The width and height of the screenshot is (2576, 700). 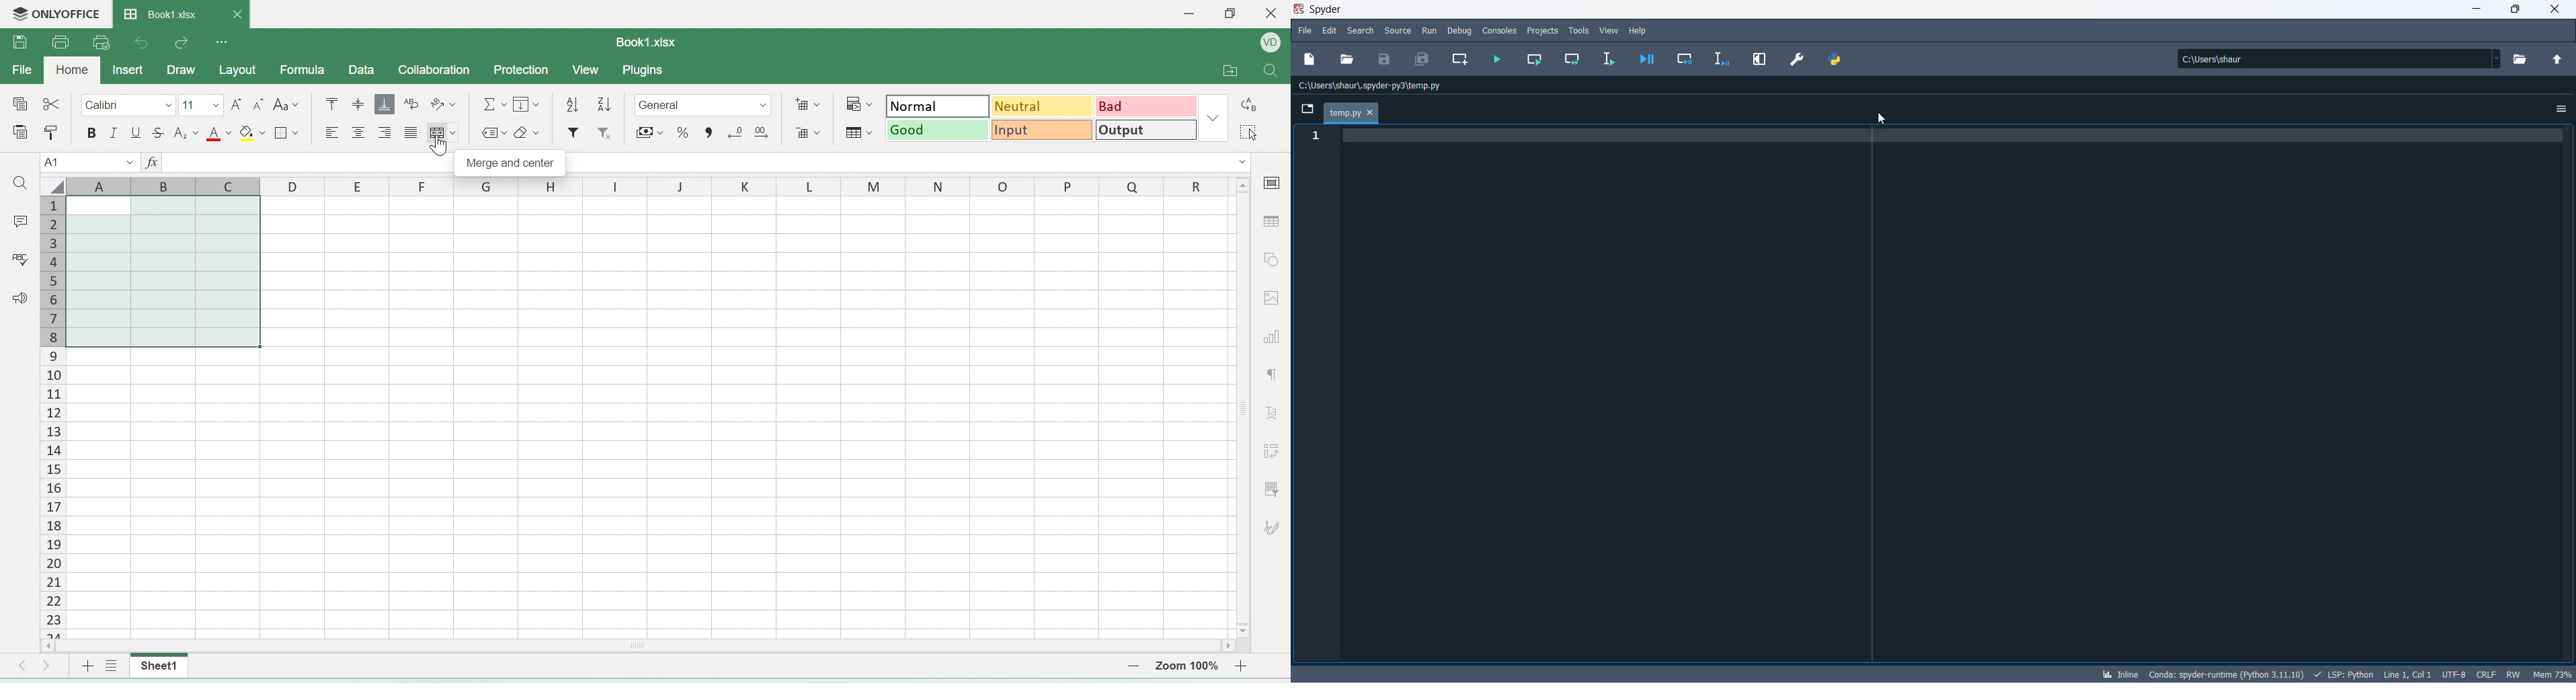 What do you see at coordinates (442, 135) in the screenshot?
I see `Merge and center` at bounding box center [442, 135].